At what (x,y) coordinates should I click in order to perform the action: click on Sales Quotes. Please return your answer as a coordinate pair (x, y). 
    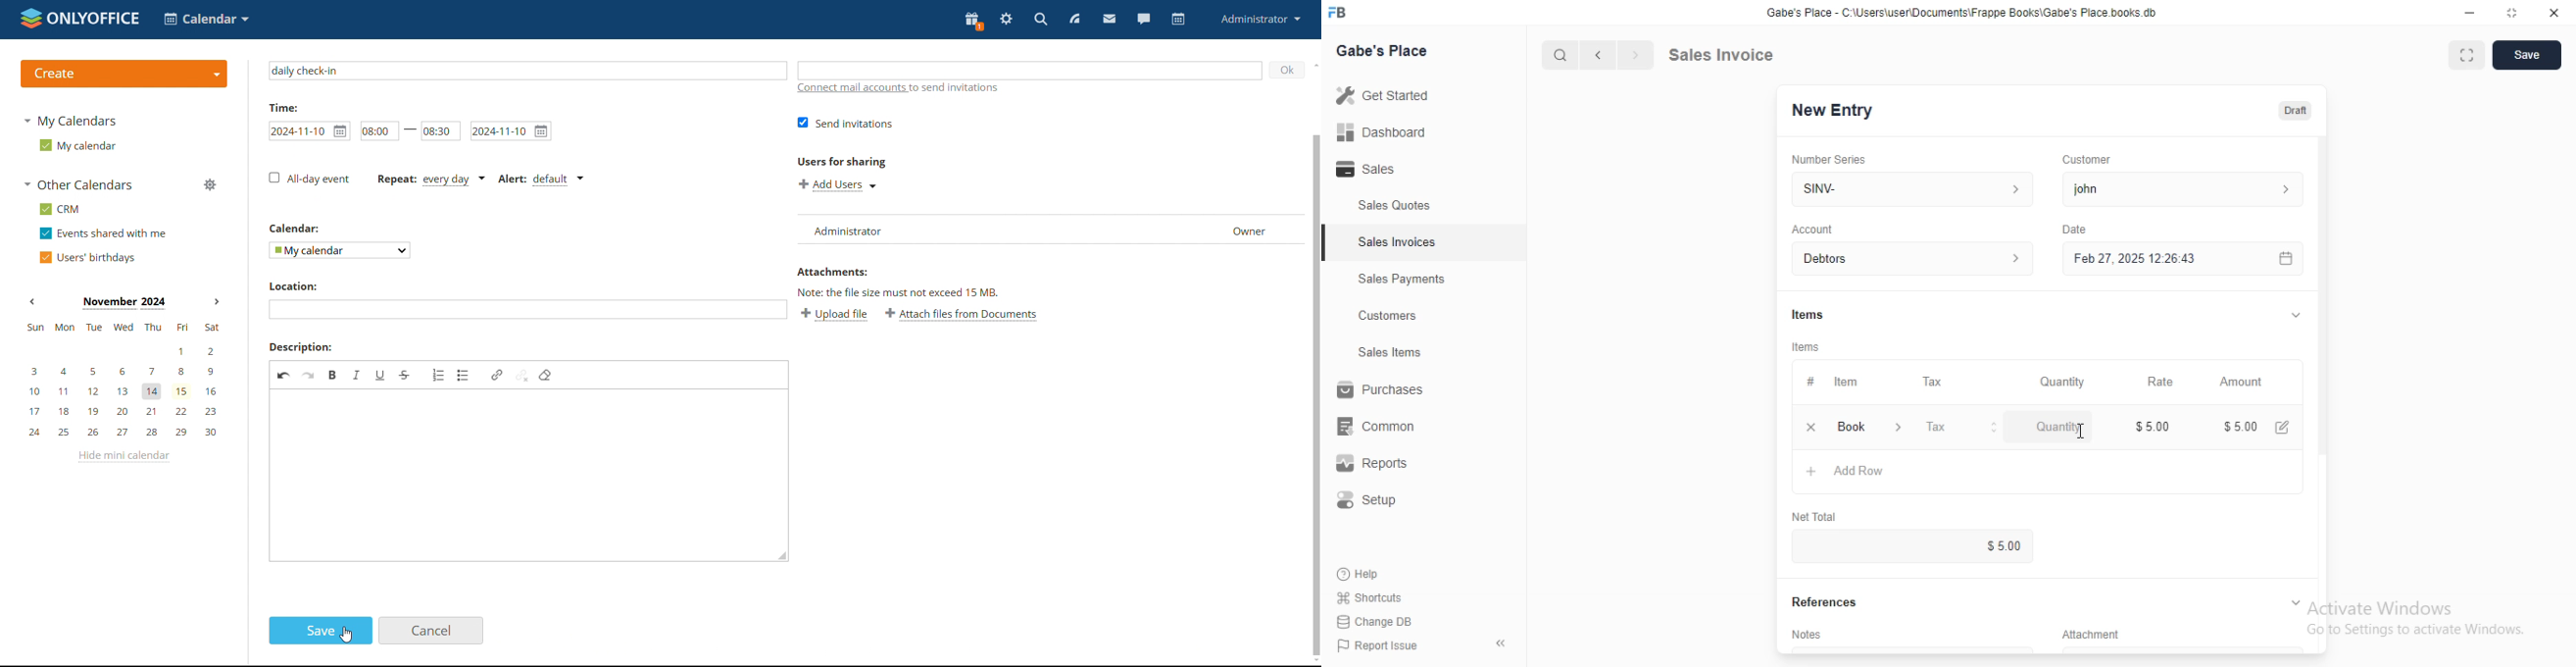
    Looking at the image, I should click on (1394, 208).